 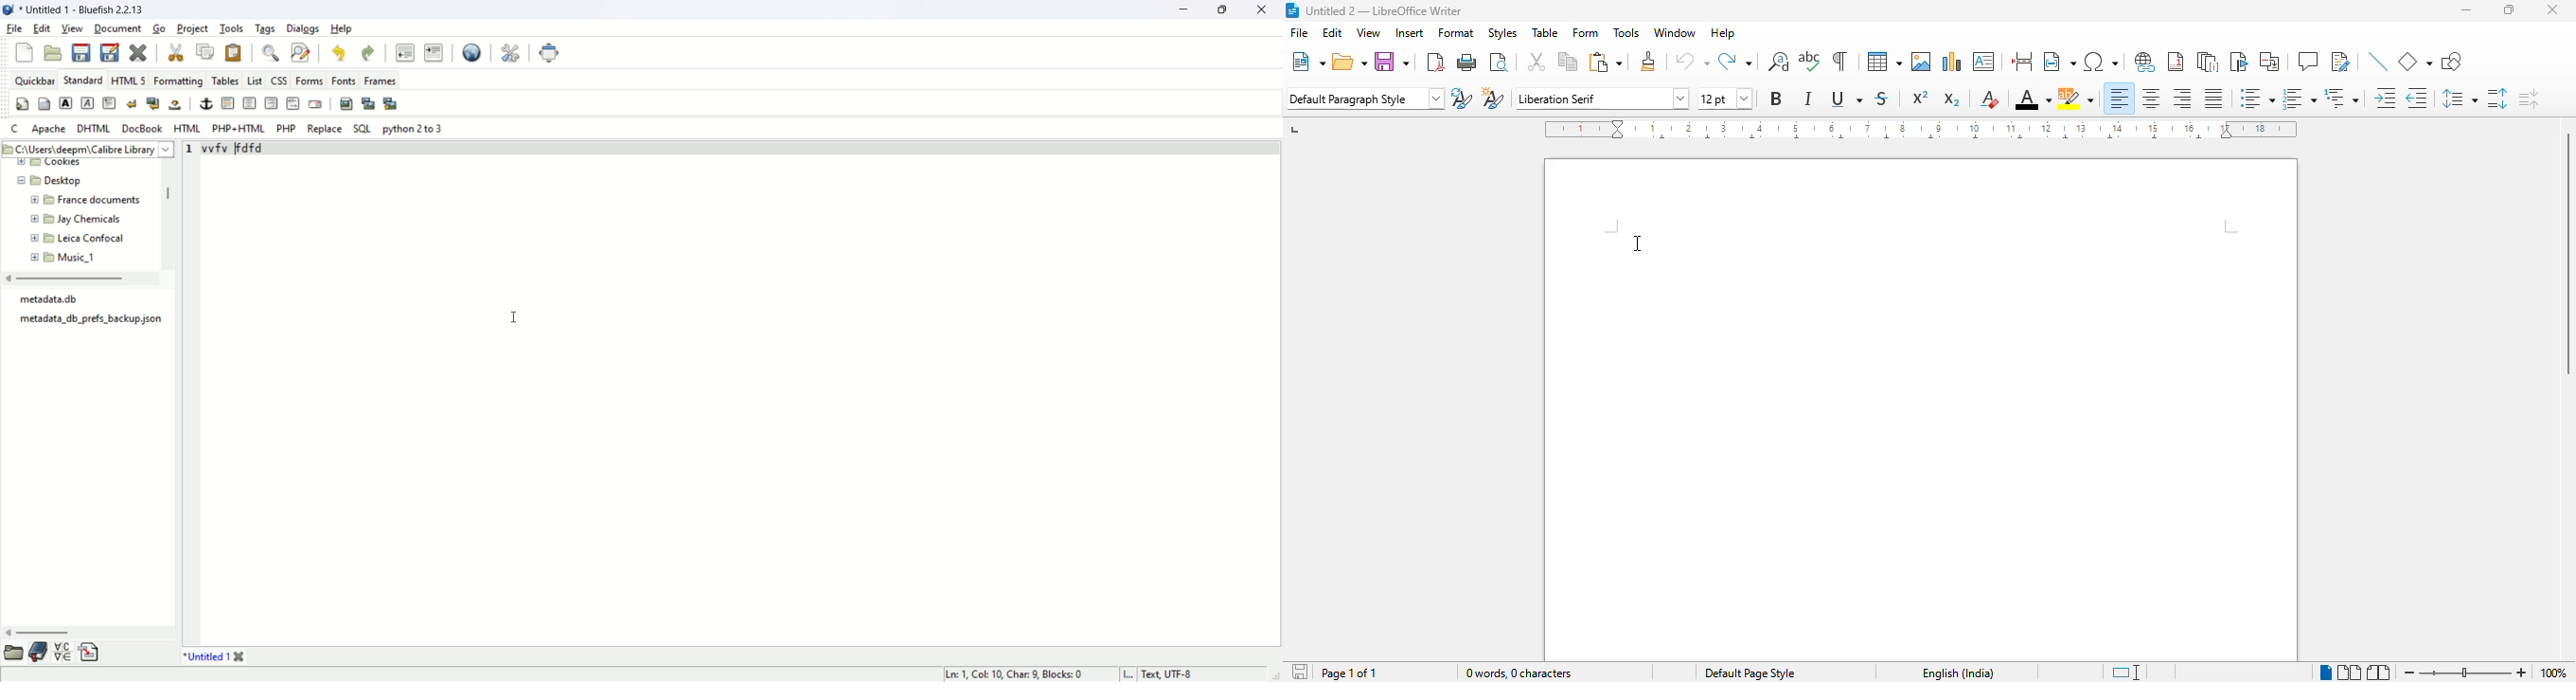 I want to click on line number, so click(x=193, y=394).